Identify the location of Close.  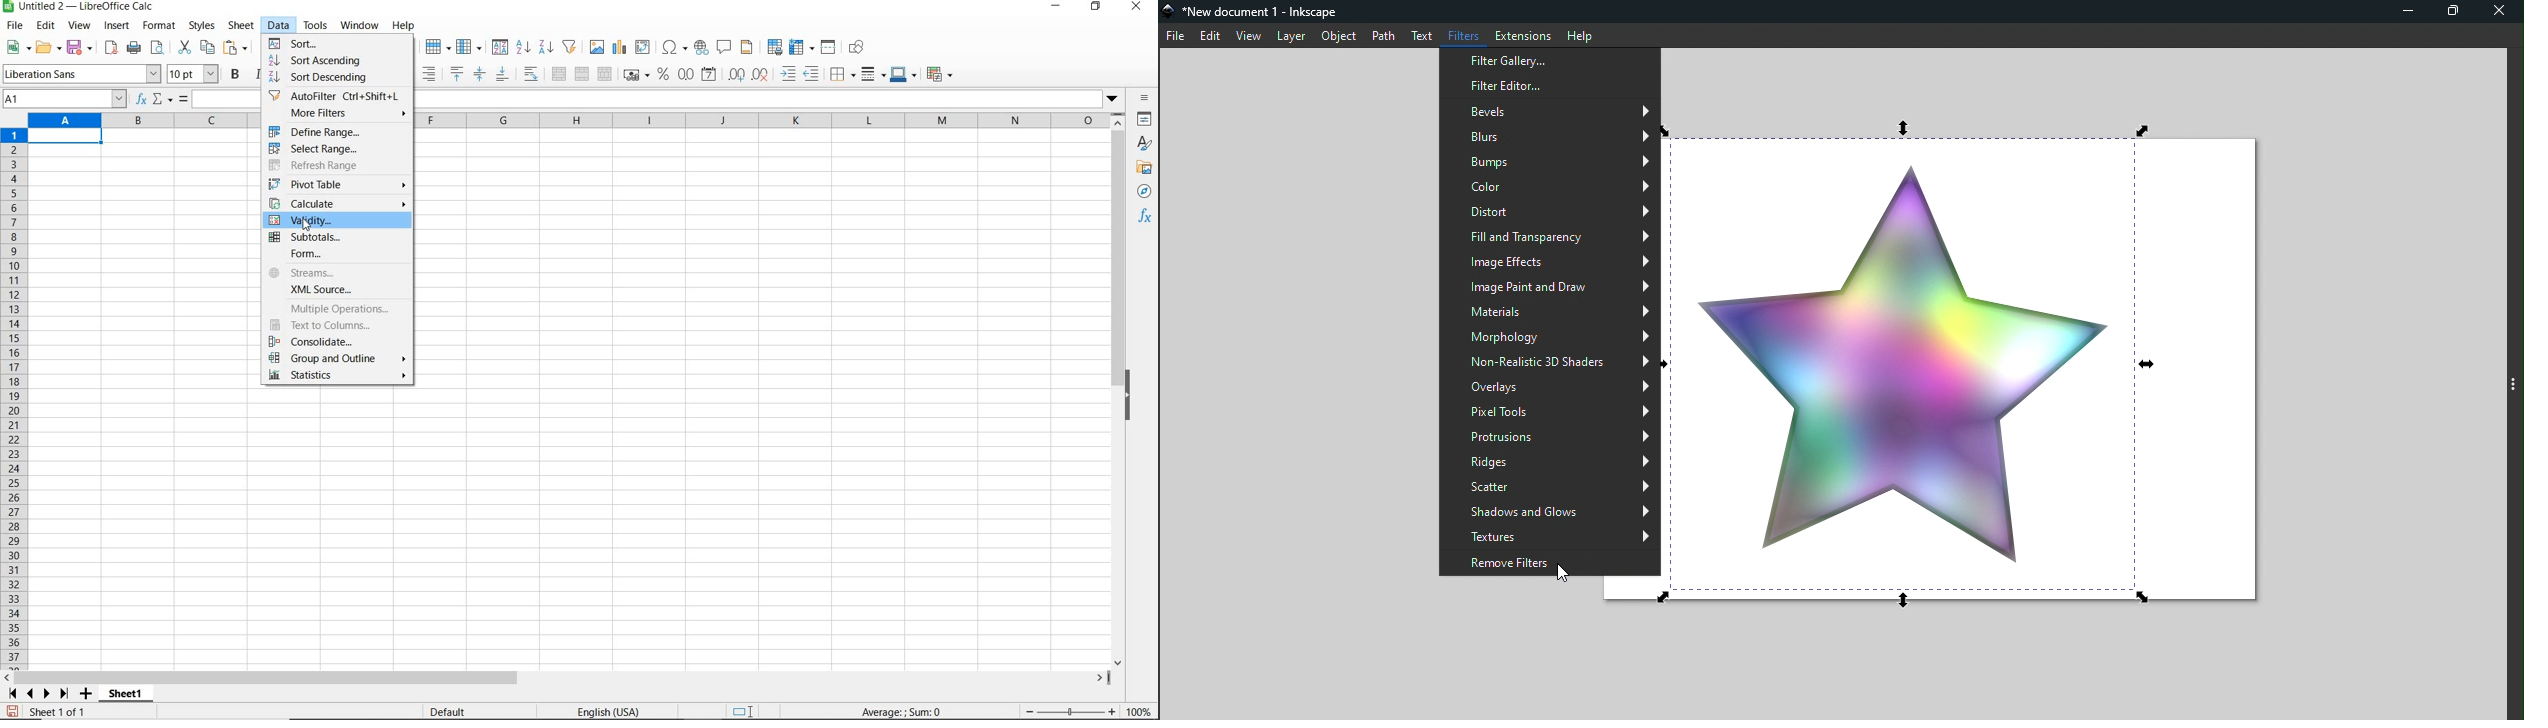
(2500, 14).